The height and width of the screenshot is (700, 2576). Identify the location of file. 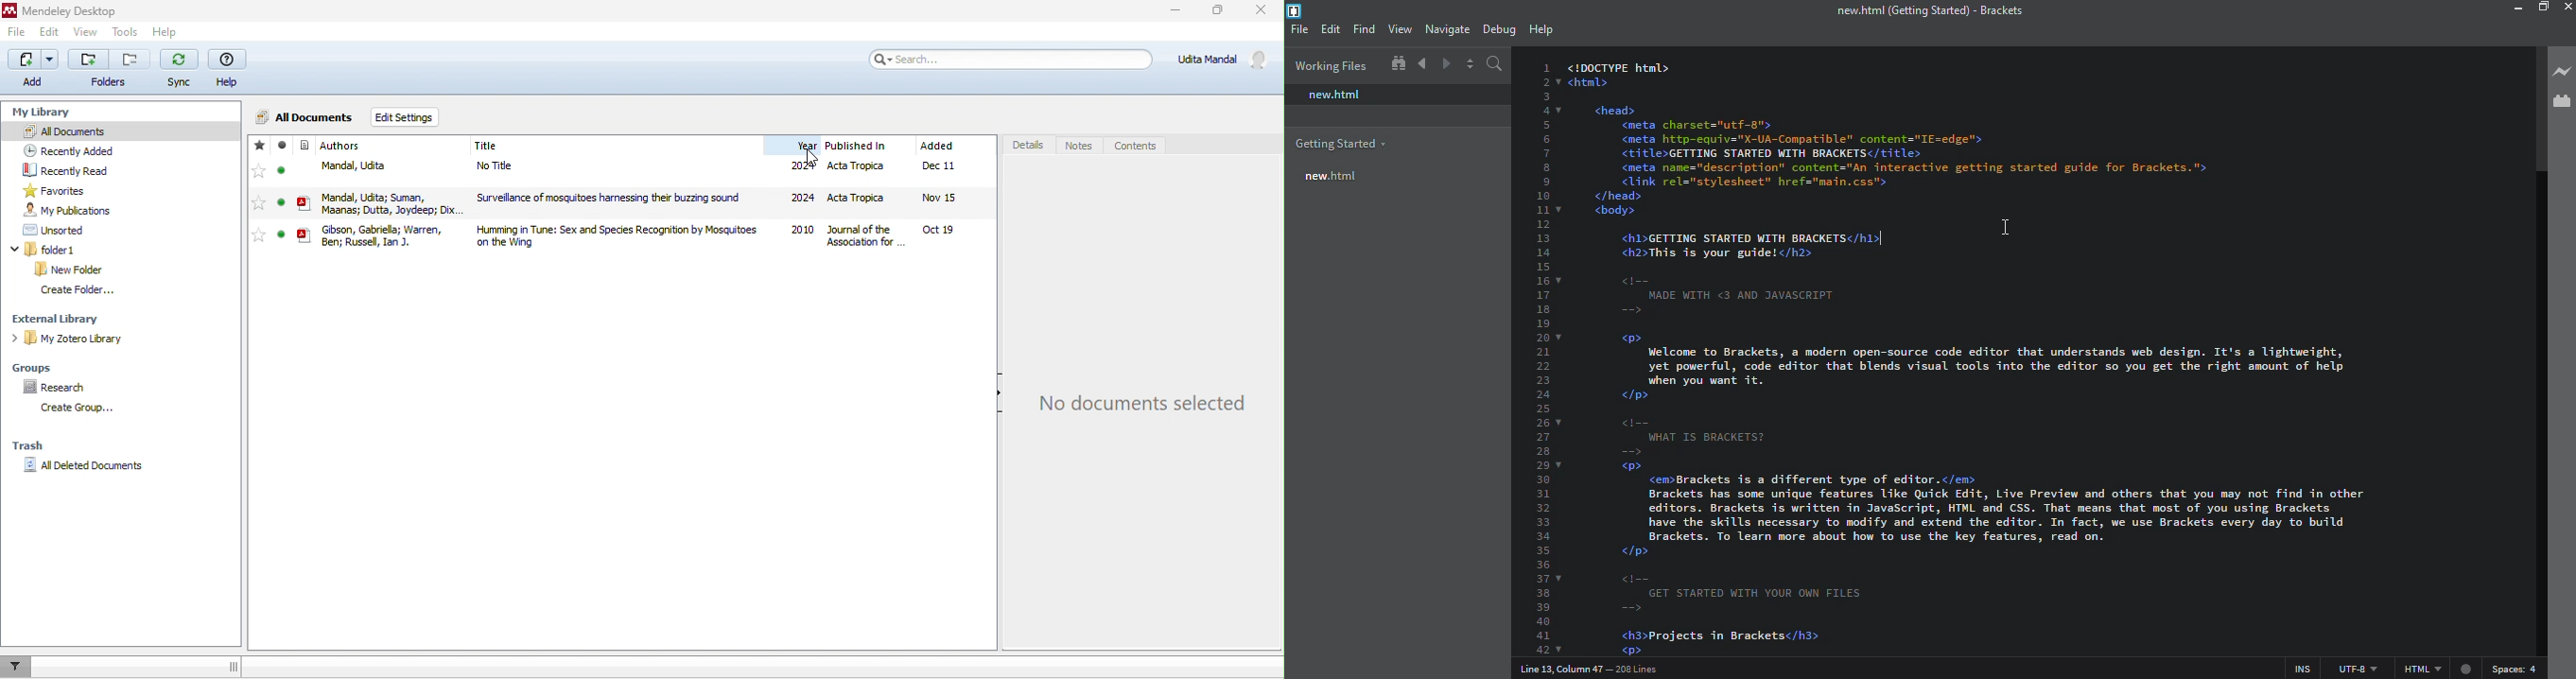
(1300, 28).